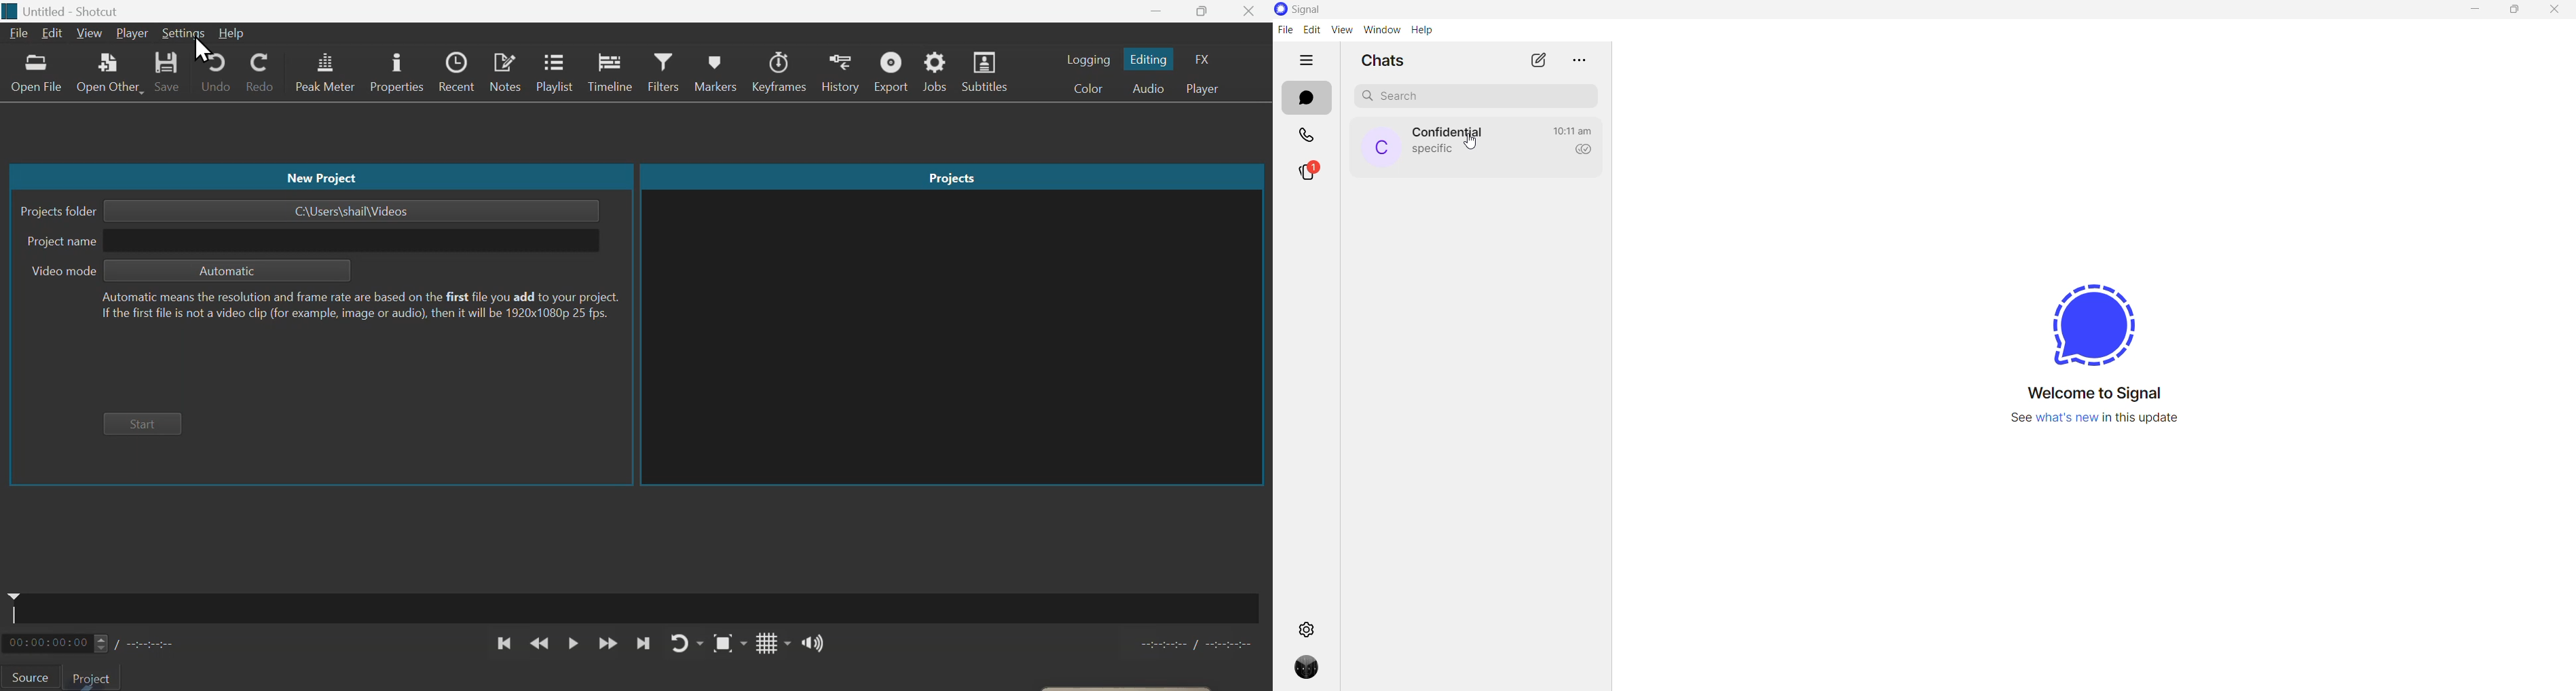  Describe the element at coordinates (231, 32) in the screenshot. I see `Help` at that location.